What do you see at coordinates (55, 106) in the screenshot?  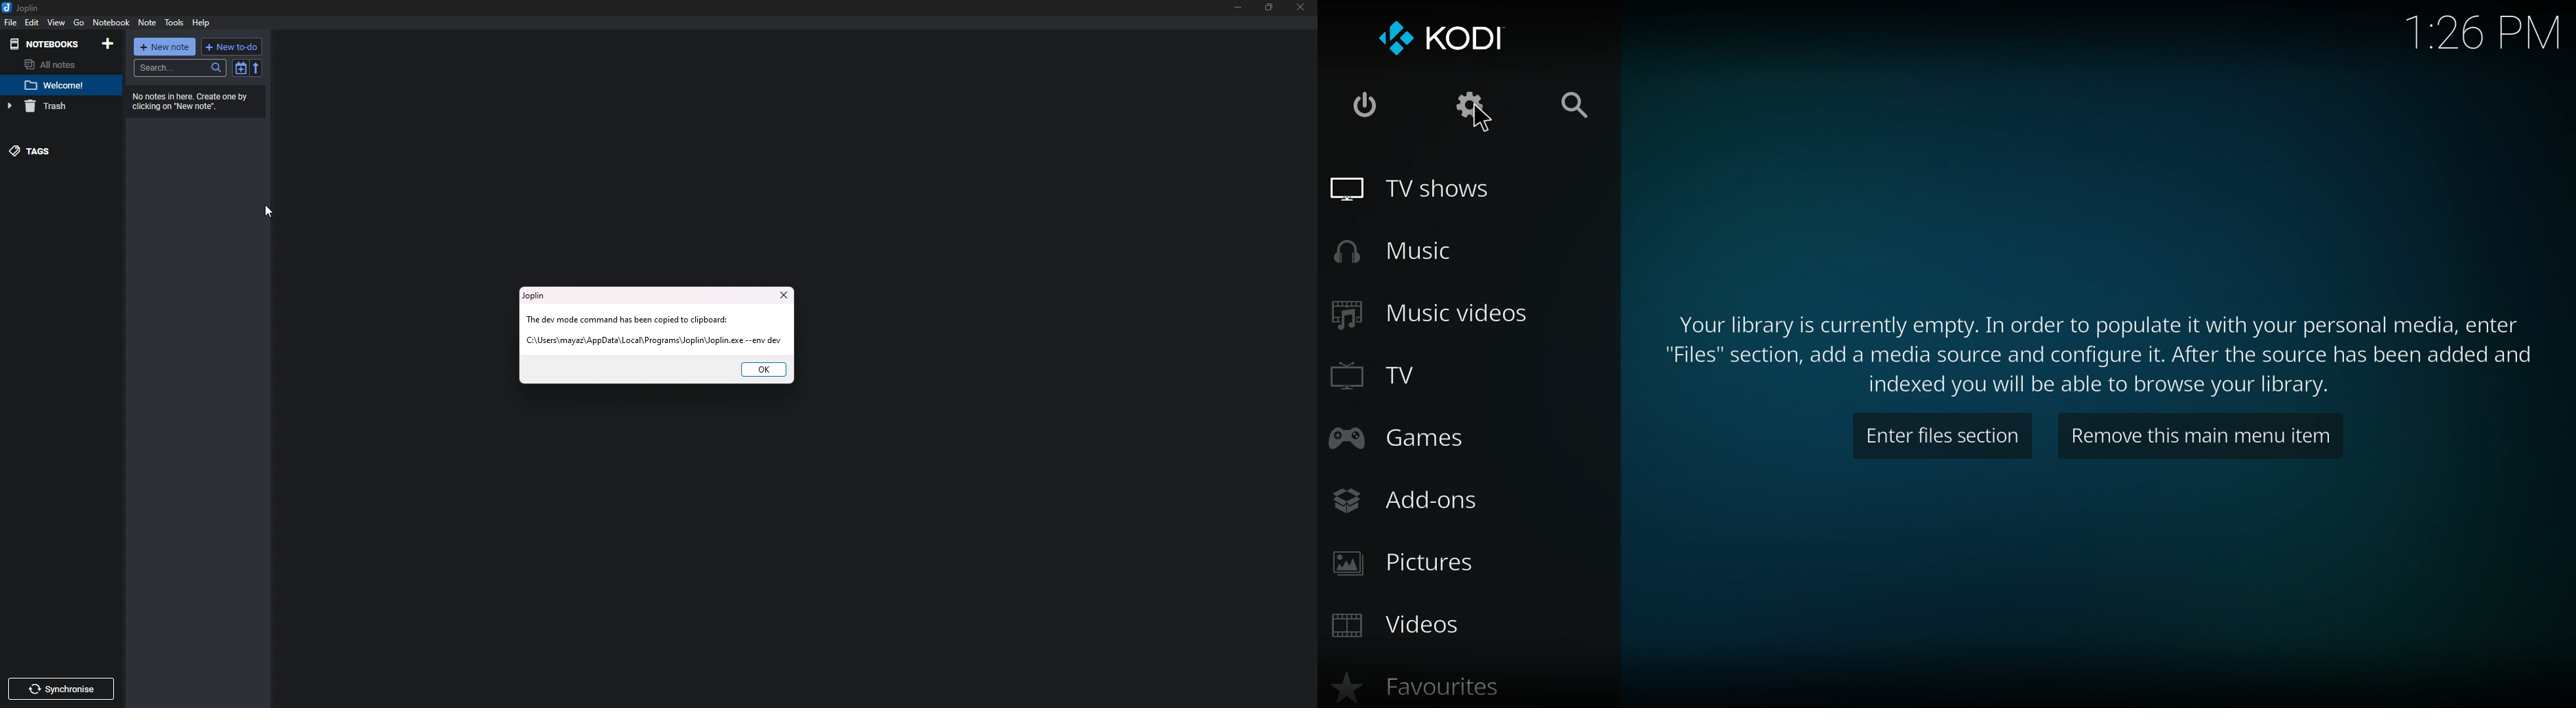 I see `Trash` at bounding box center [55, 106].